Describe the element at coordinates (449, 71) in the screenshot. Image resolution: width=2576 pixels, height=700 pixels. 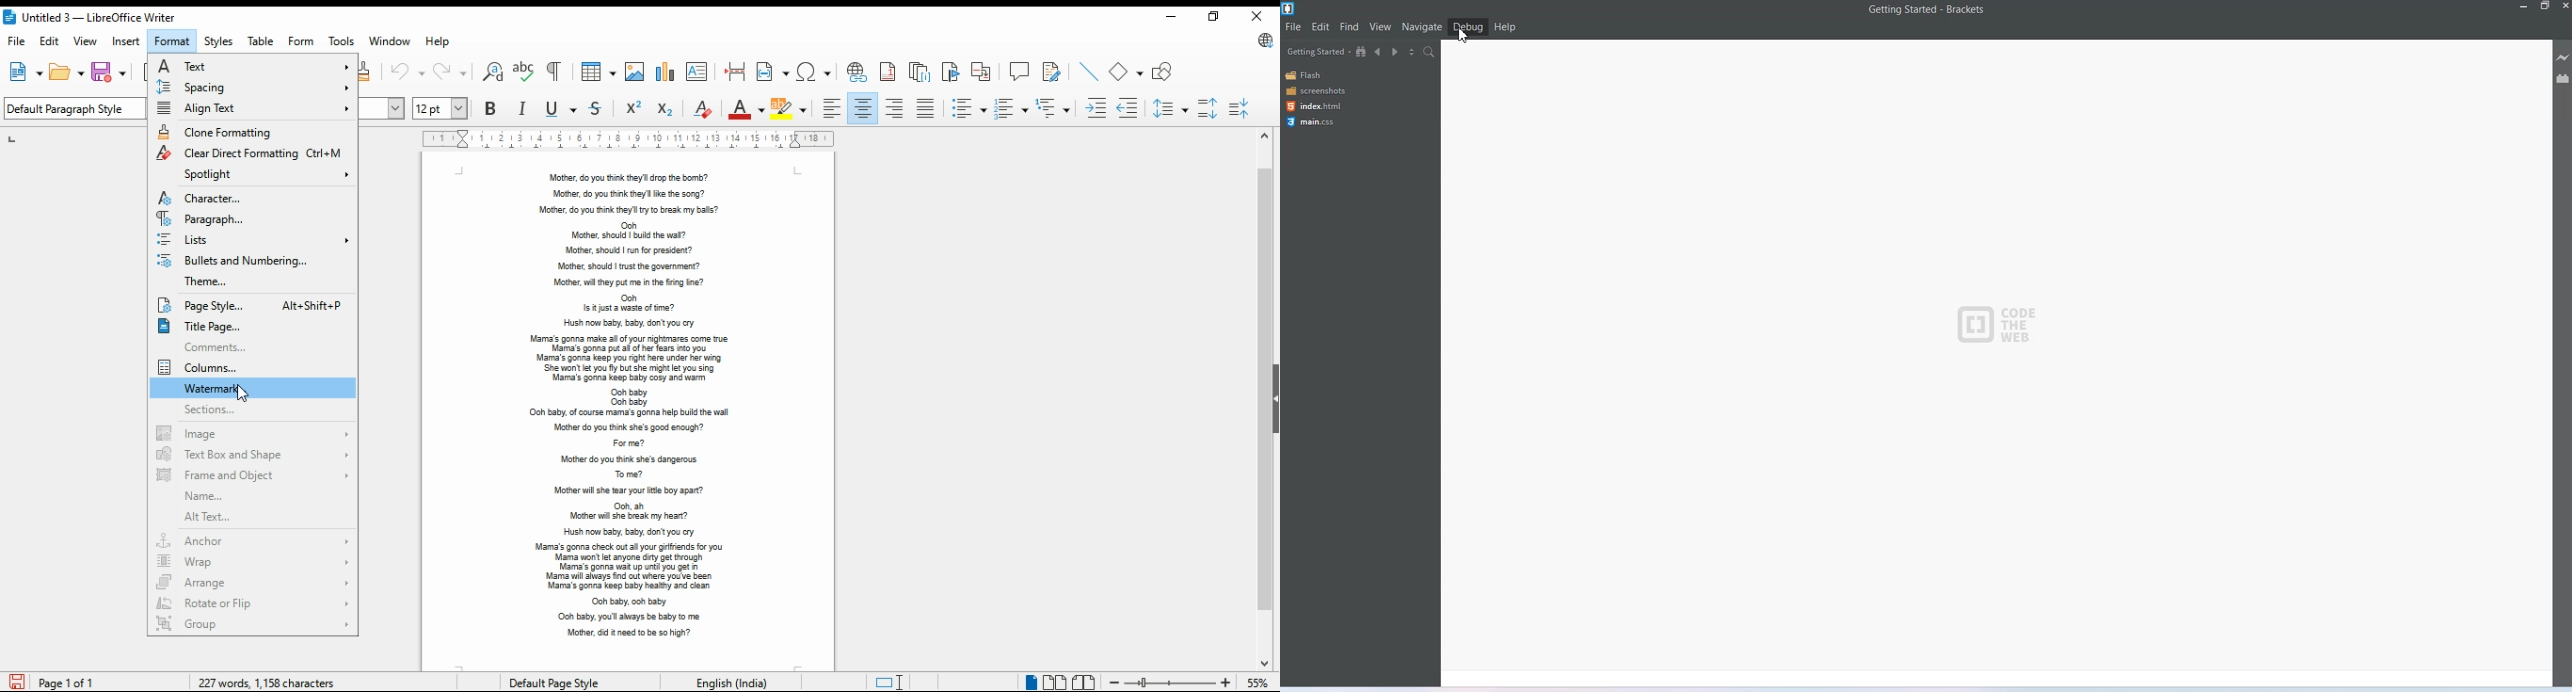
I see `redo` at that location.